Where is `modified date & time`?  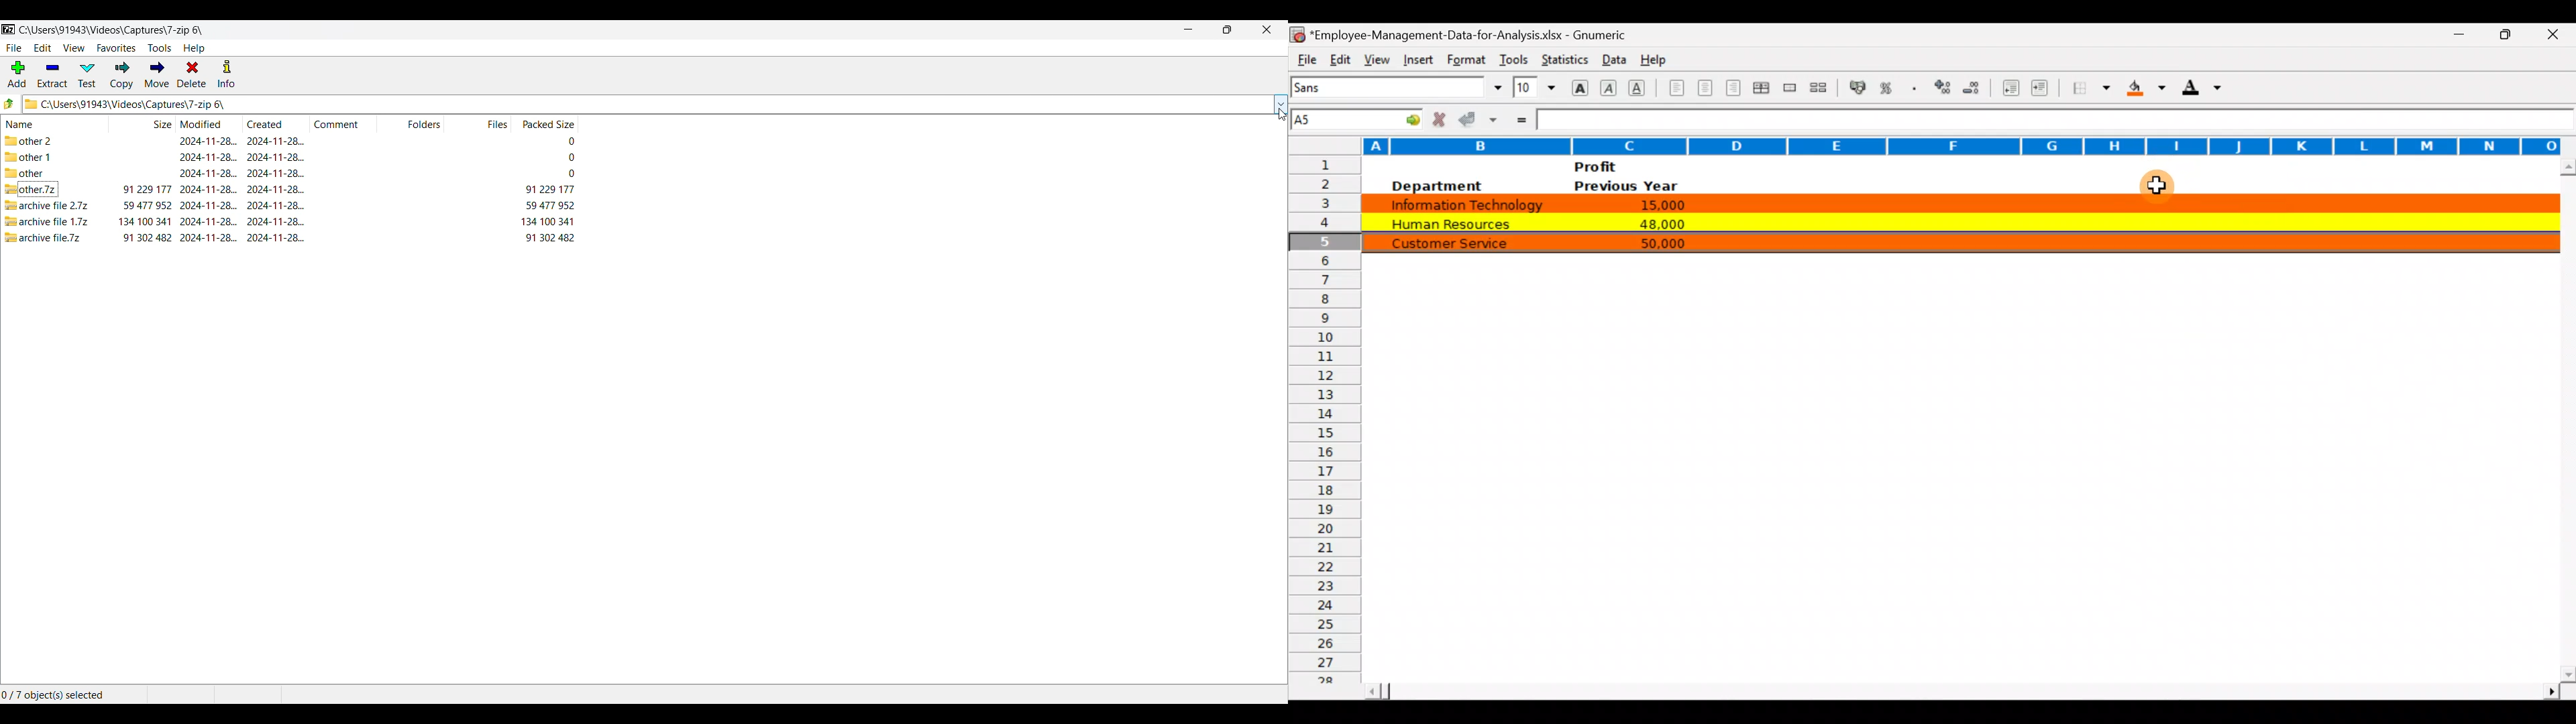
modified date & time is located at coordinates (207, 140).